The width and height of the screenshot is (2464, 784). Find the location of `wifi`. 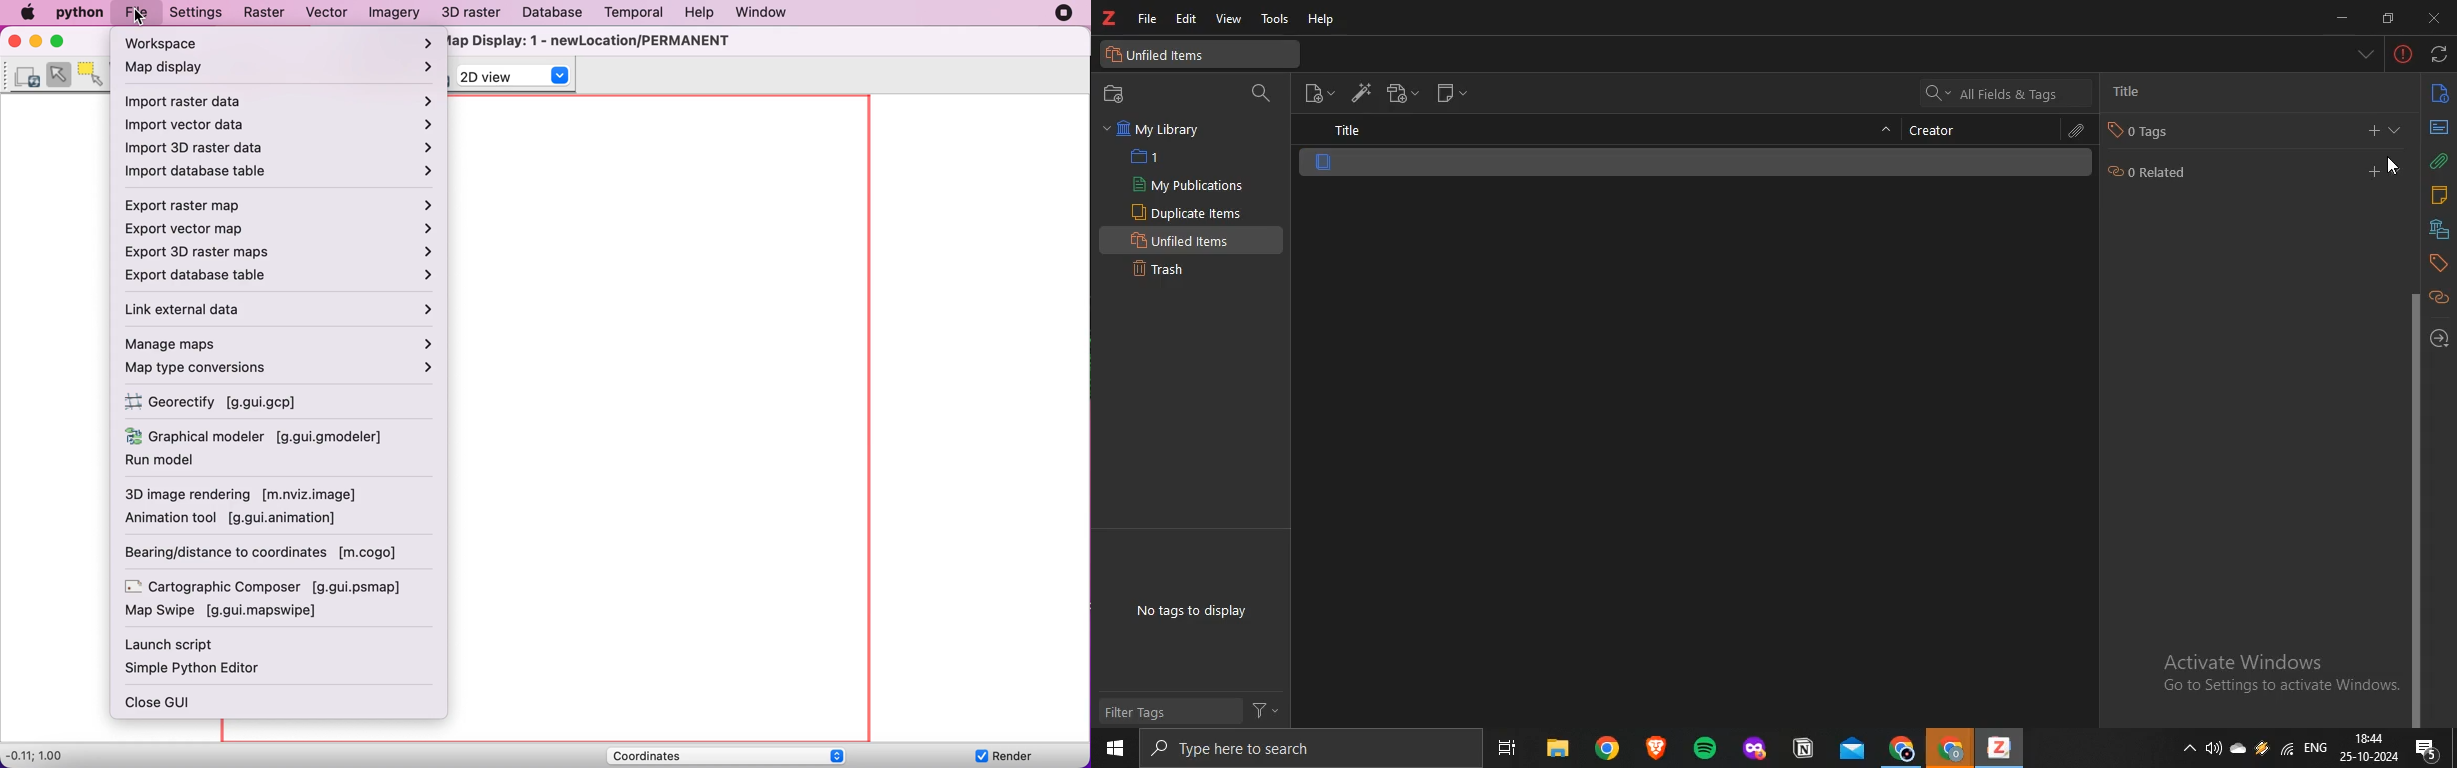

wifi is located at coordinates (2289, 749).